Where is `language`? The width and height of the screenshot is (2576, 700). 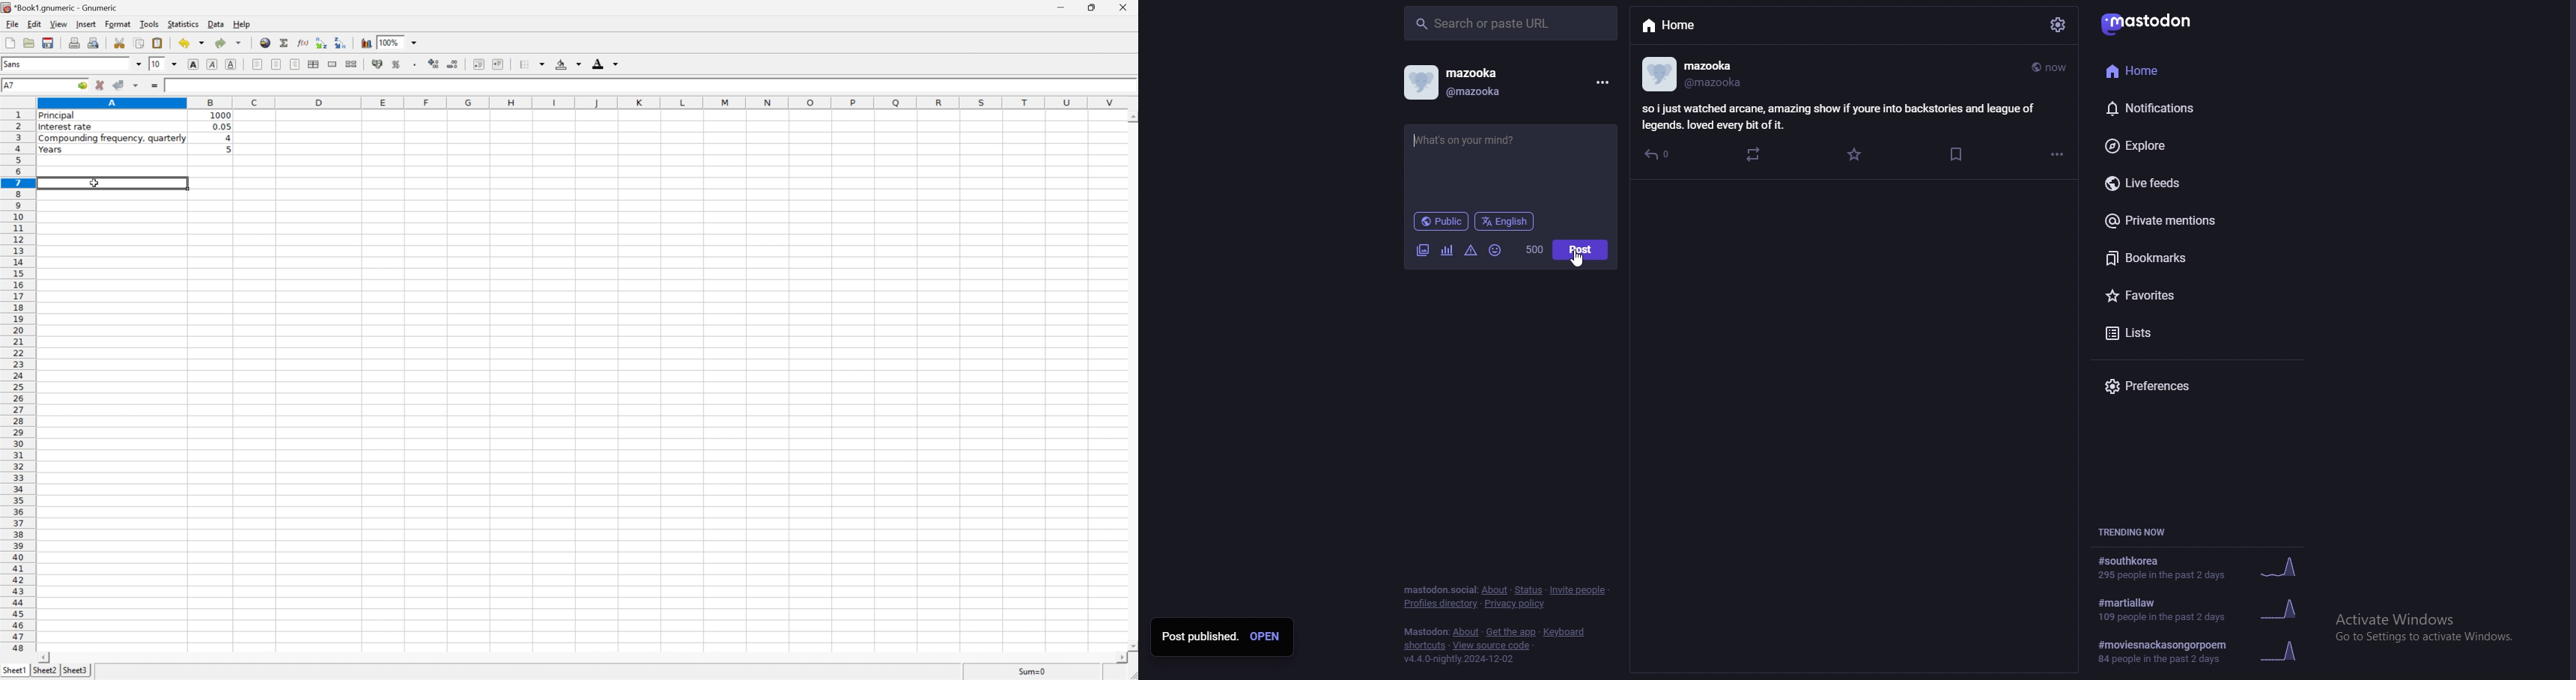 language is located at coordinates (1504, 222).